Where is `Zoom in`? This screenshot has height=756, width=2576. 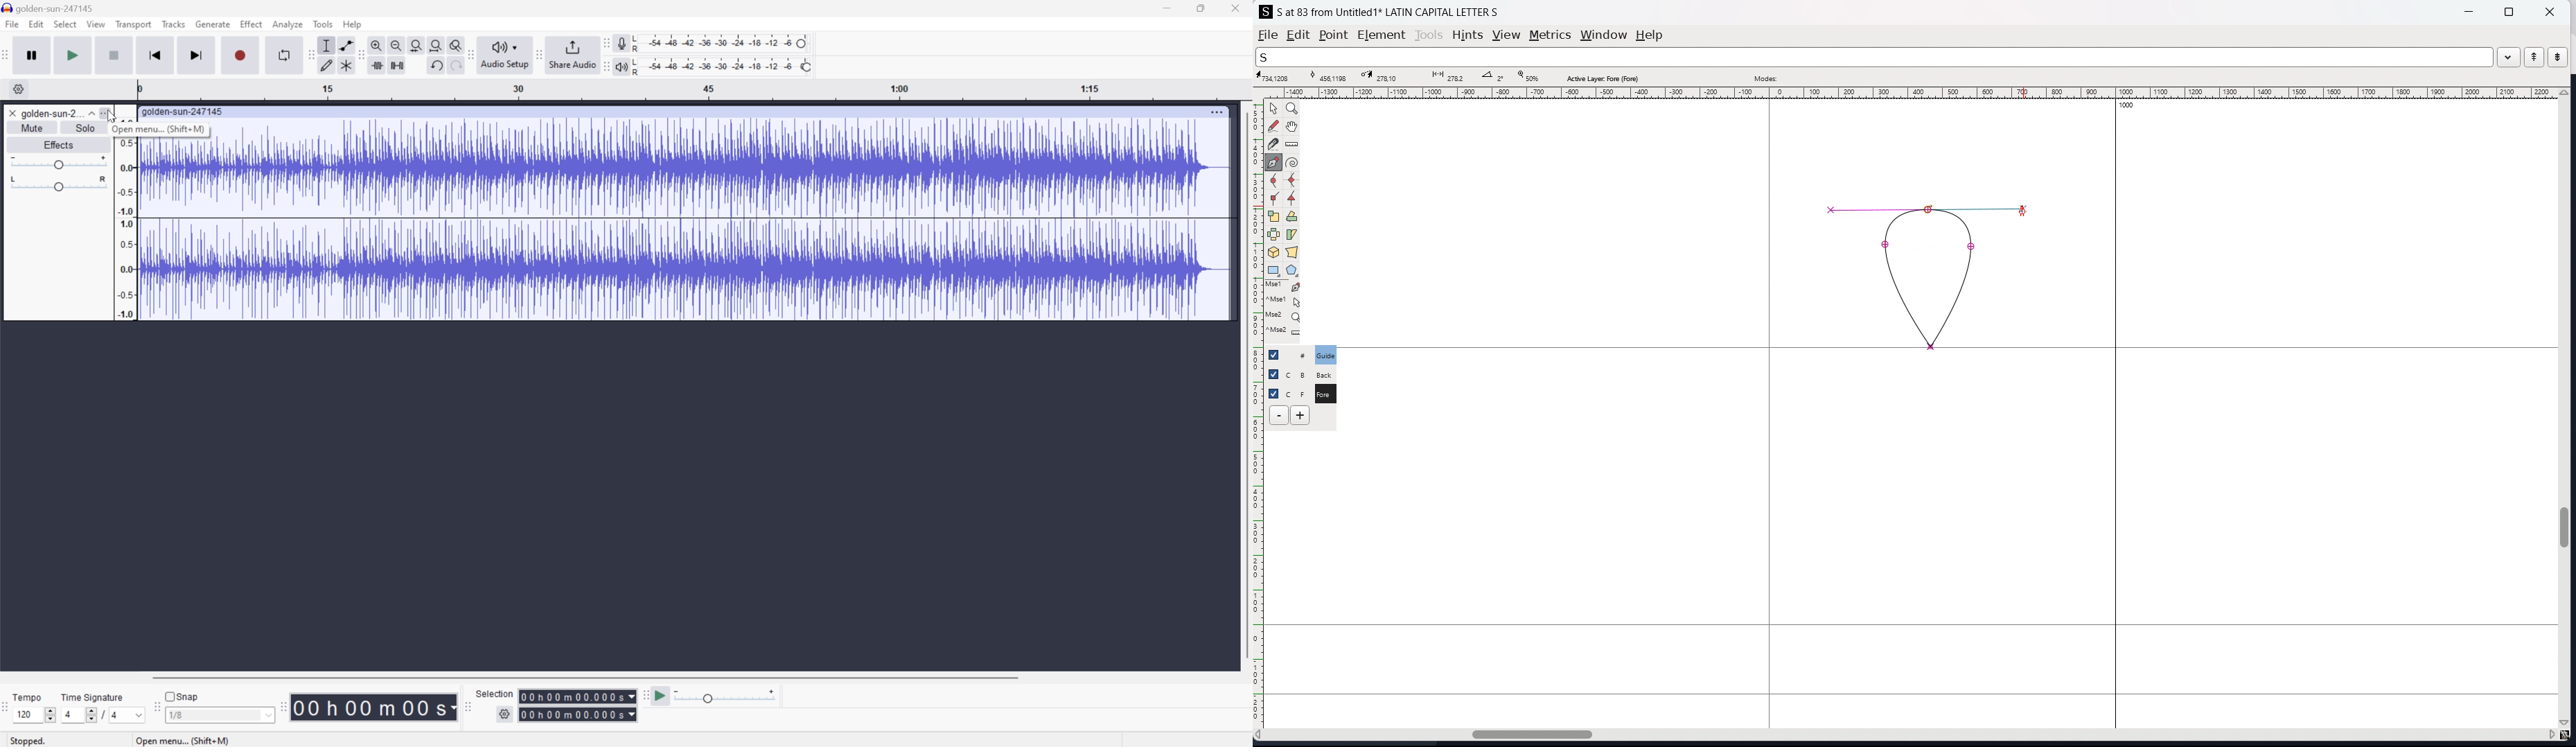
Zoom in is located at coordinates (377, 44).